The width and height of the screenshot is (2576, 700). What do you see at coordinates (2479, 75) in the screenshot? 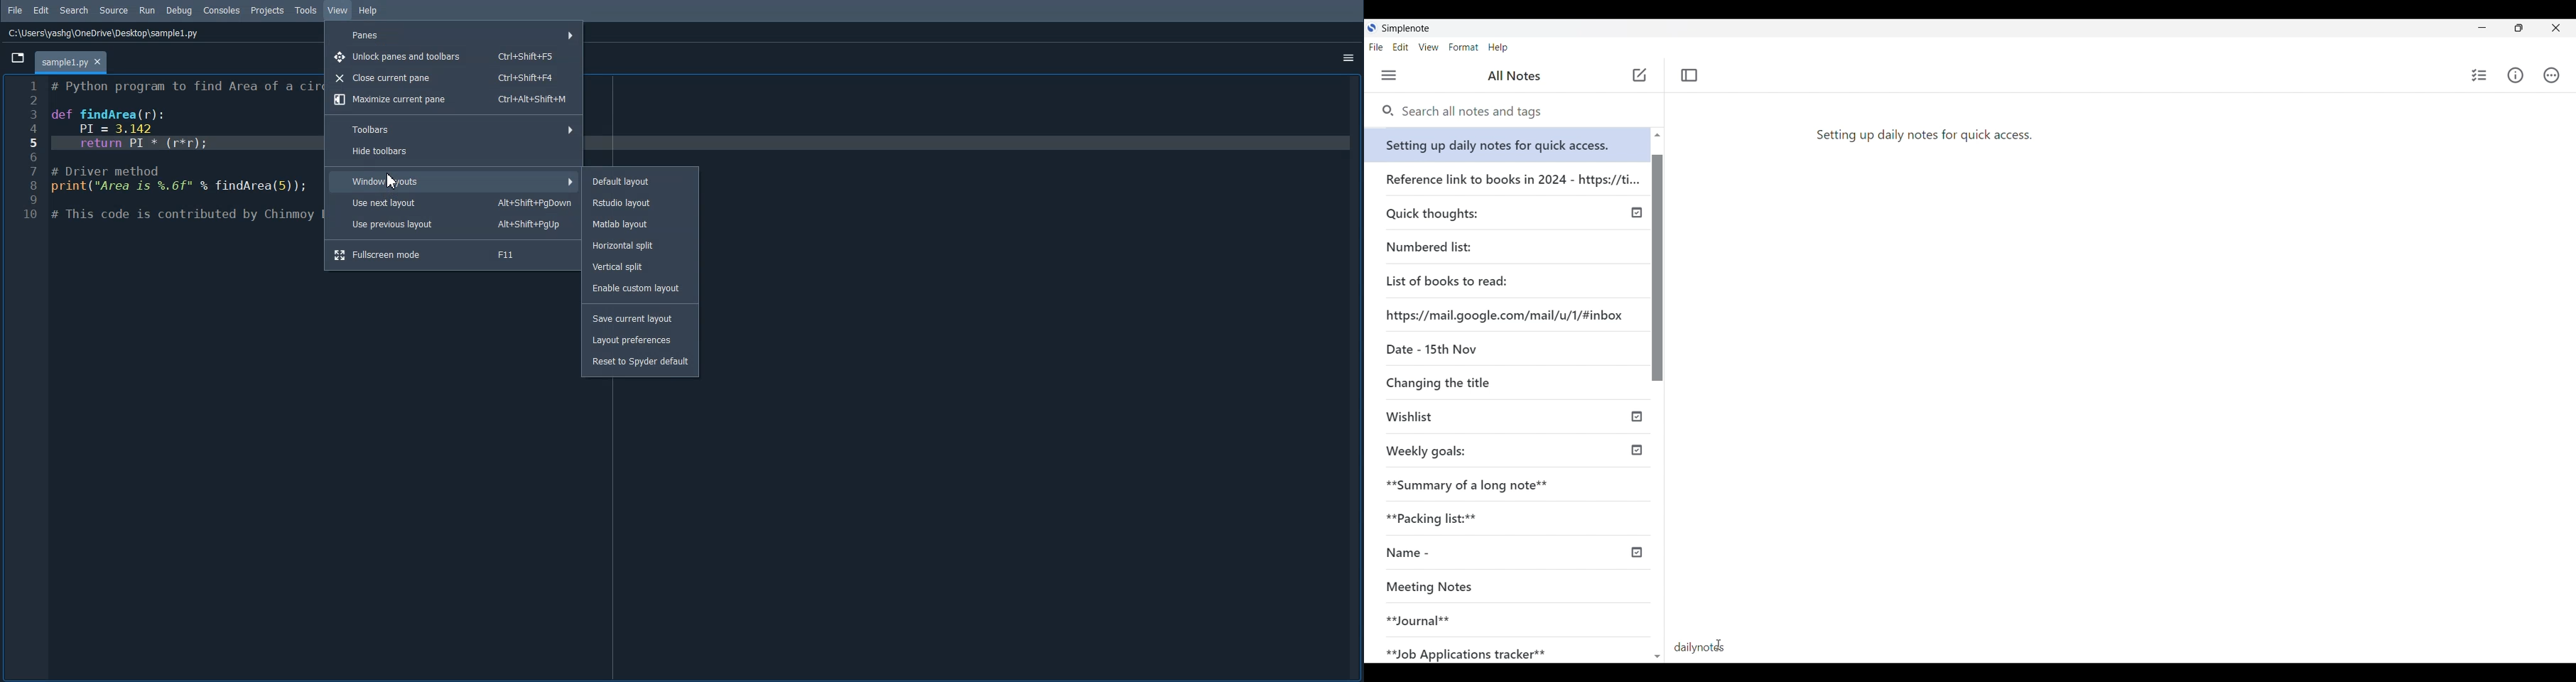
I see `Insert checklist` at bounding box center [2479, 75].